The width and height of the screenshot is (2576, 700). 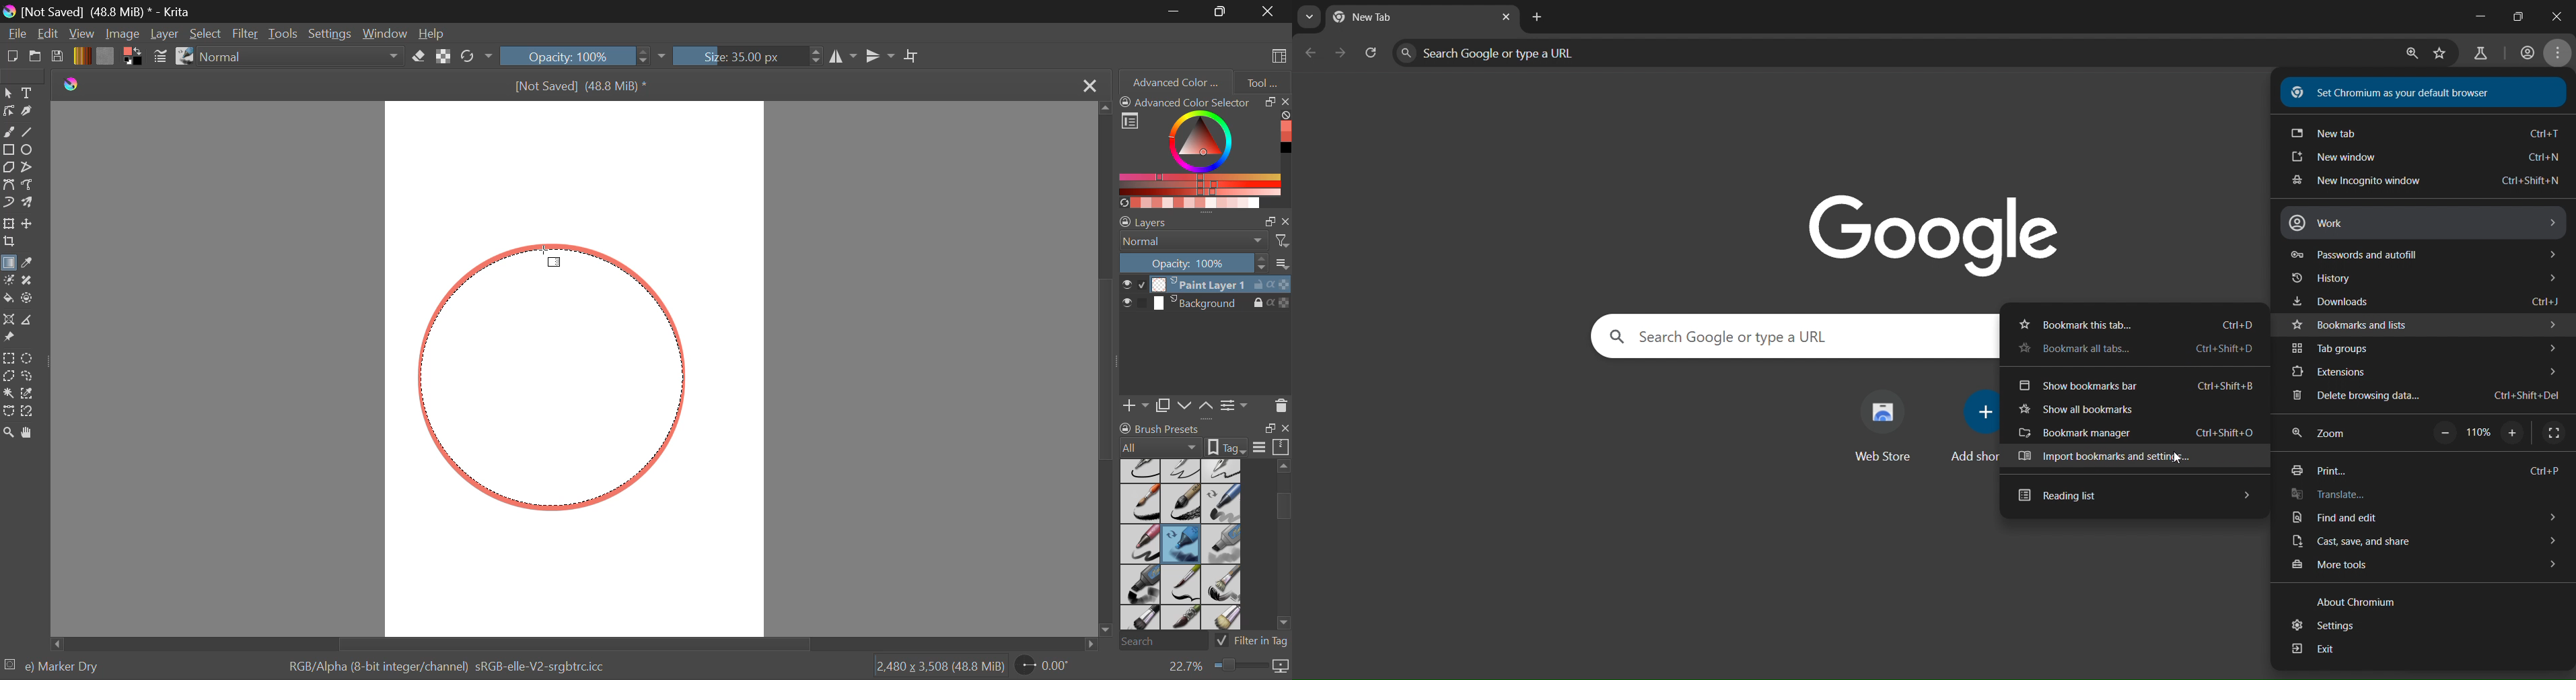 I want to click on Close, so click(x=1088, y=86).